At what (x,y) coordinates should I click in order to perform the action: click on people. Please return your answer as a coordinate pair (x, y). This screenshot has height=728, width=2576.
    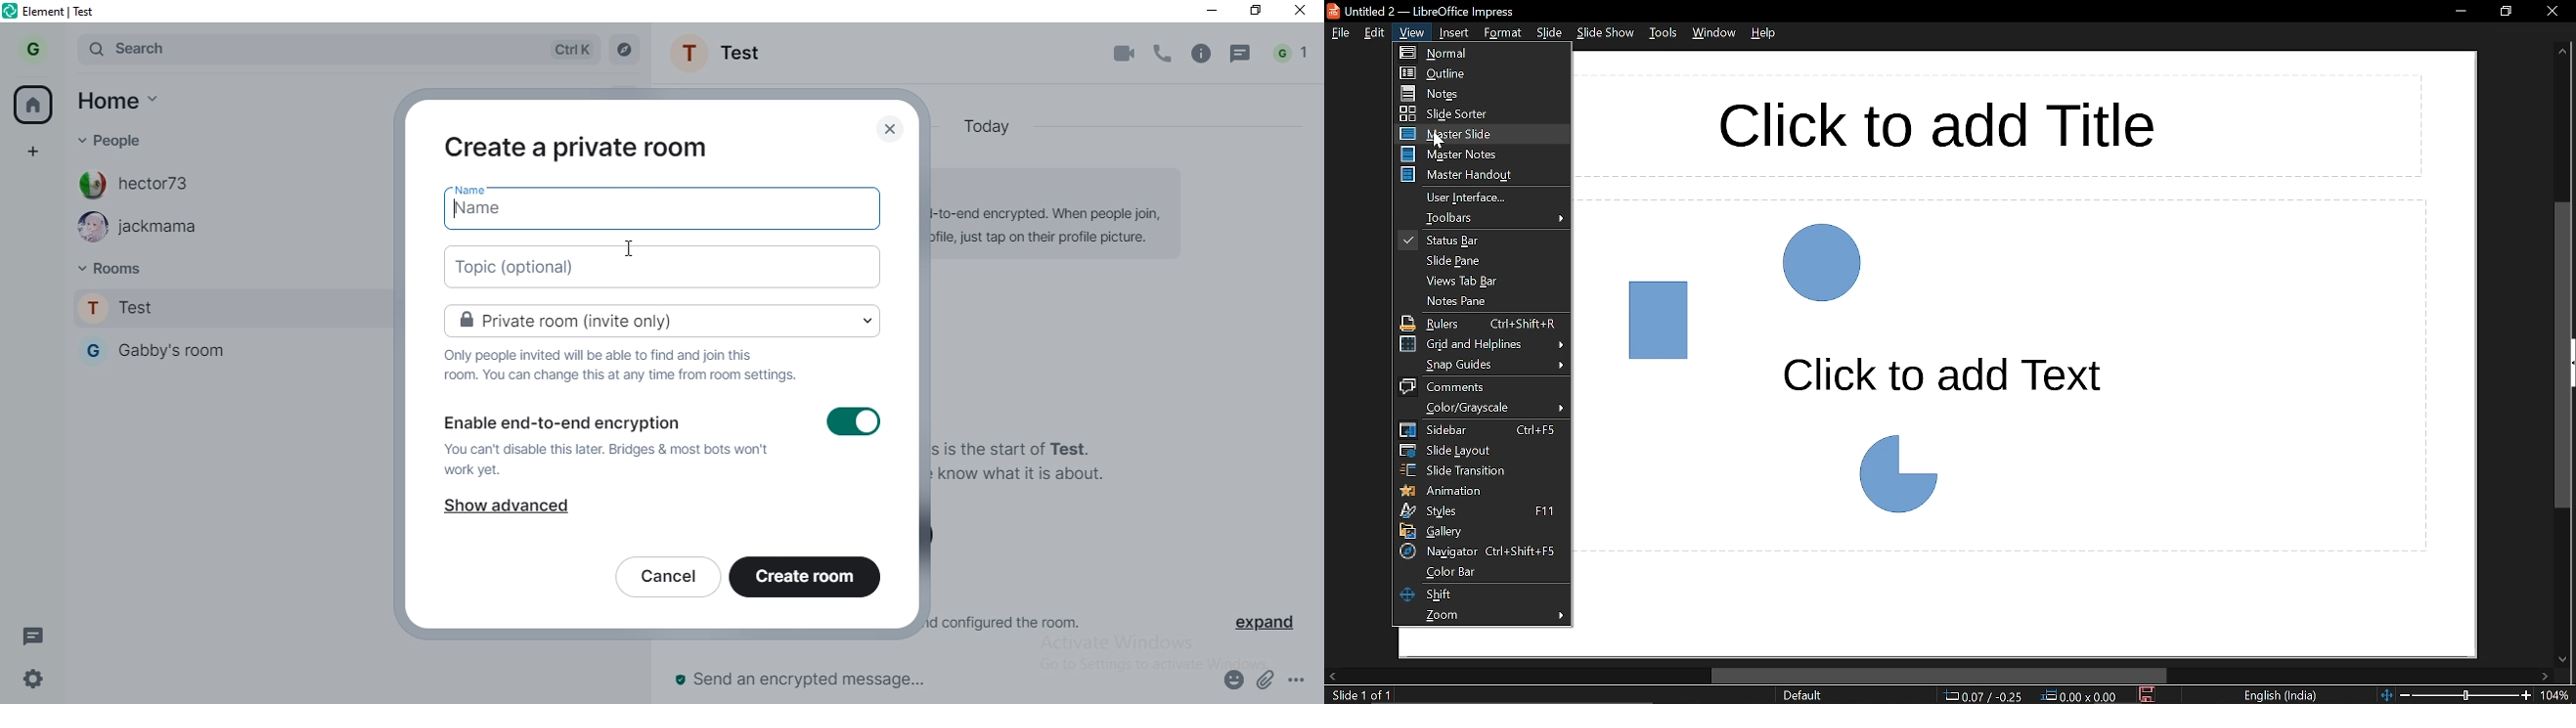
    Looking at the image, I should click on (124, 138).